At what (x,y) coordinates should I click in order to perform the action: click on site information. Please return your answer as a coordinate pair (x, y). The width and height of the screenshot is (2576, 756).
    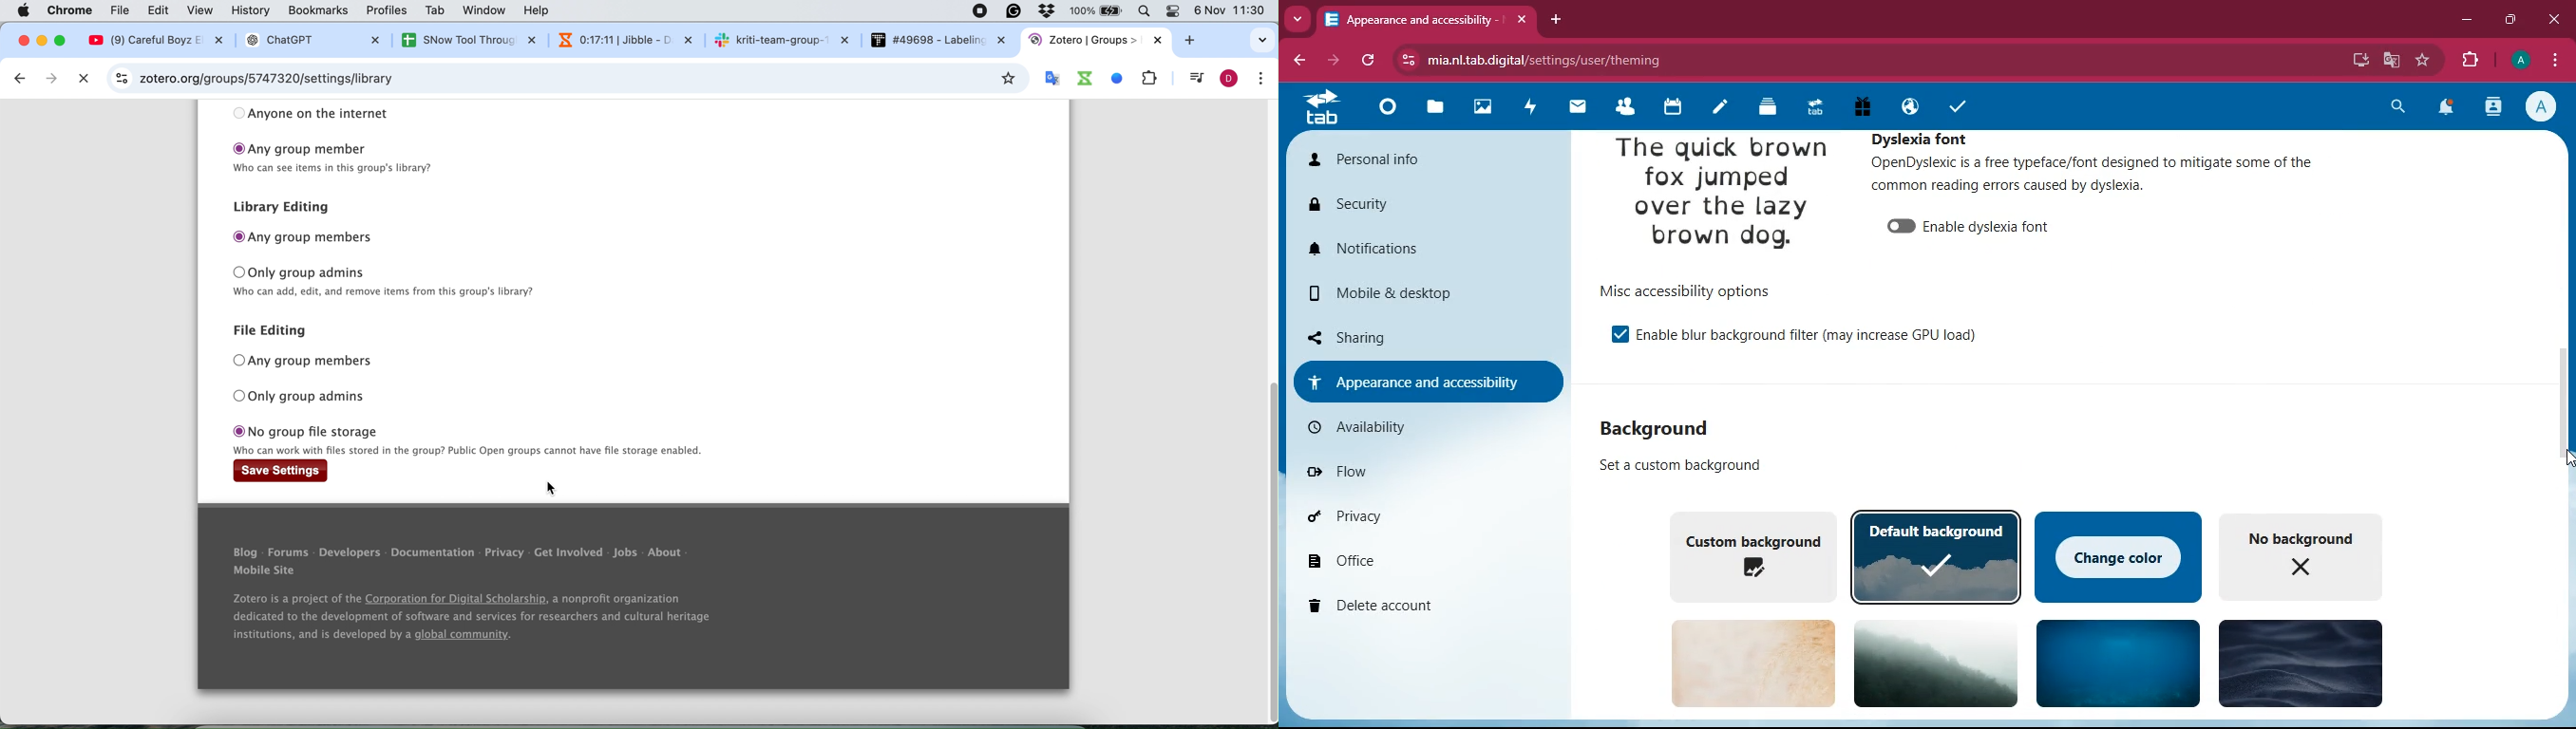
    Looking at the image, I should click on (123, 77).